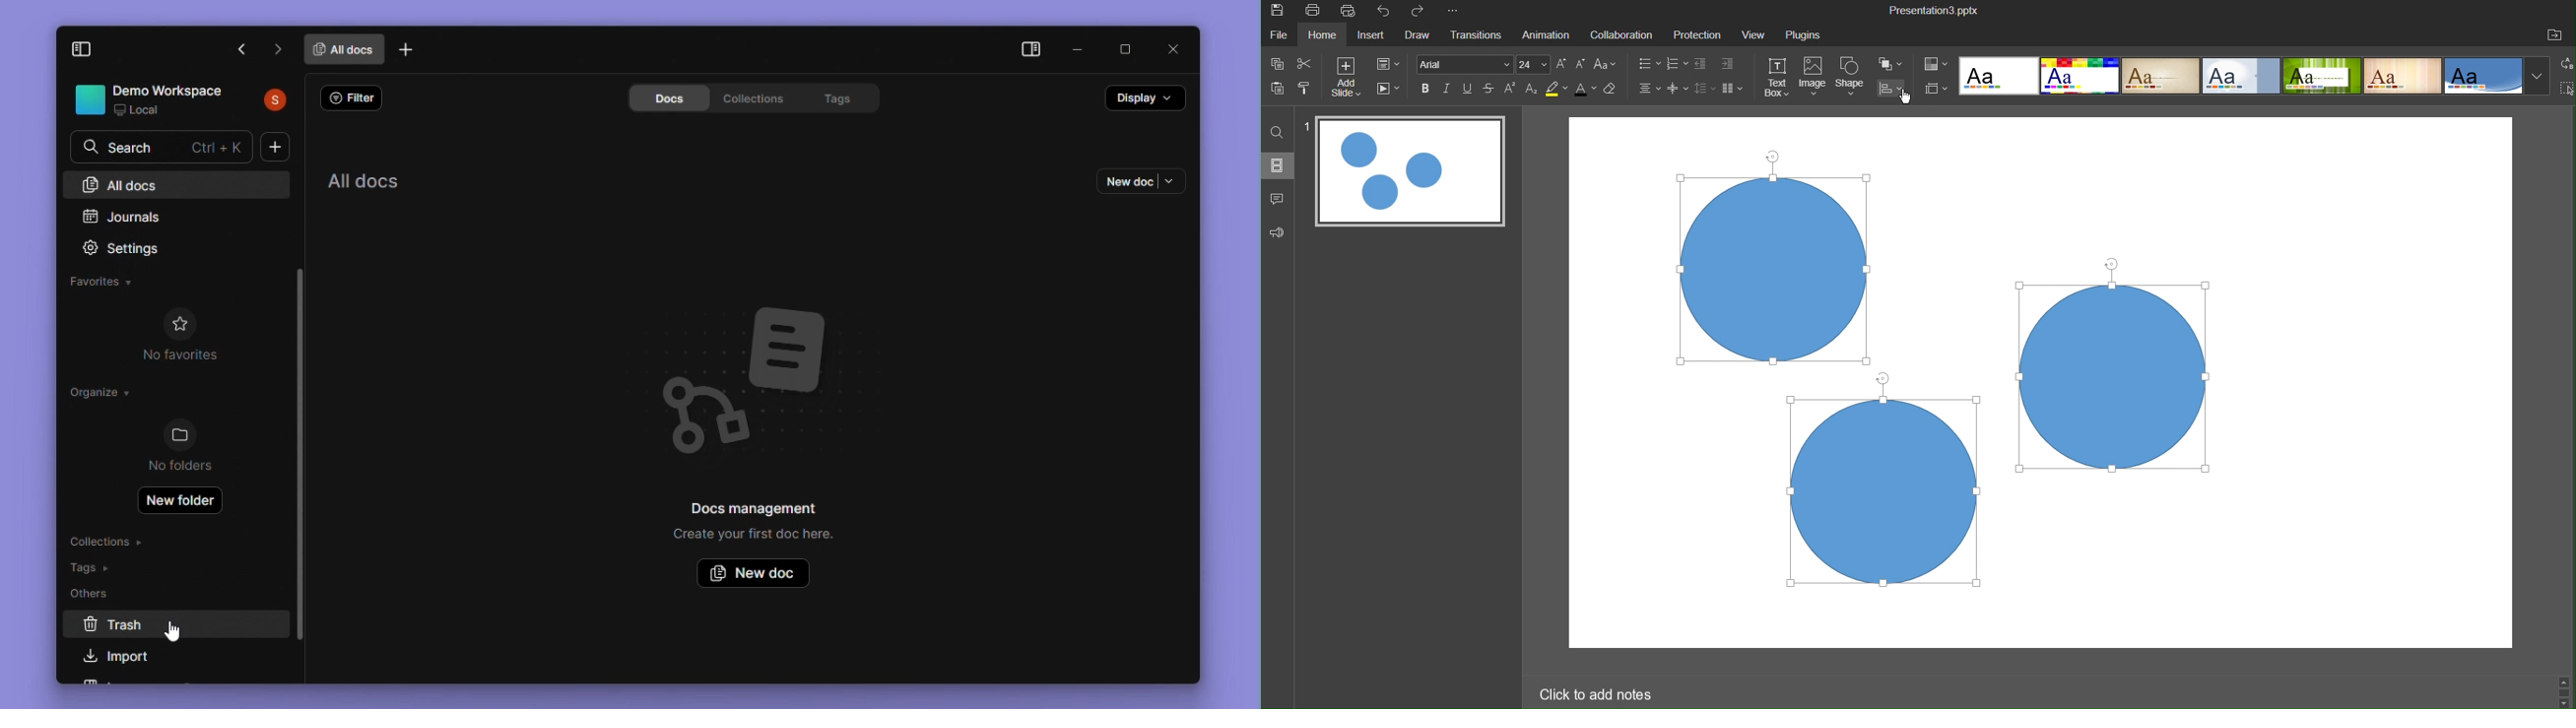 Image resolution: width=2576 pixels, height=728 pixels. I want to click on Add Slide, so click(1353, 81).